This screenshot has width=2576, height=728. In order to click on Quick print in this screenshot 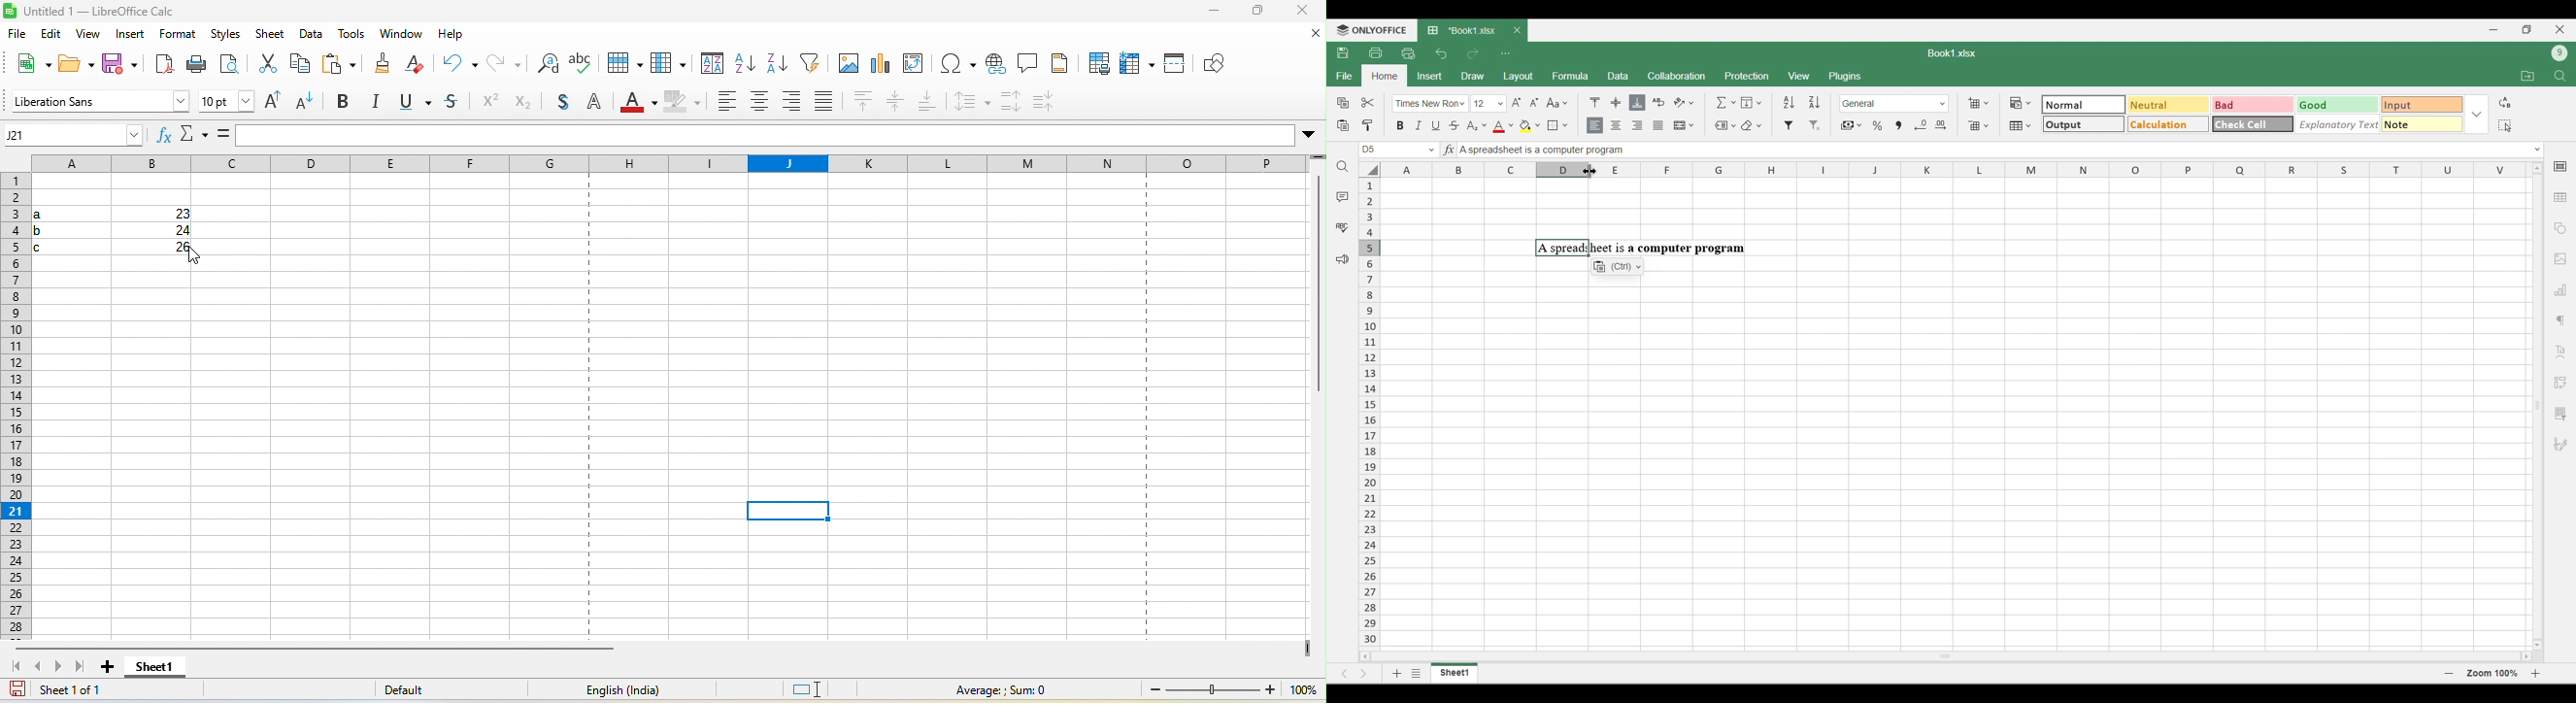, I will do `click(1408, 53)`.